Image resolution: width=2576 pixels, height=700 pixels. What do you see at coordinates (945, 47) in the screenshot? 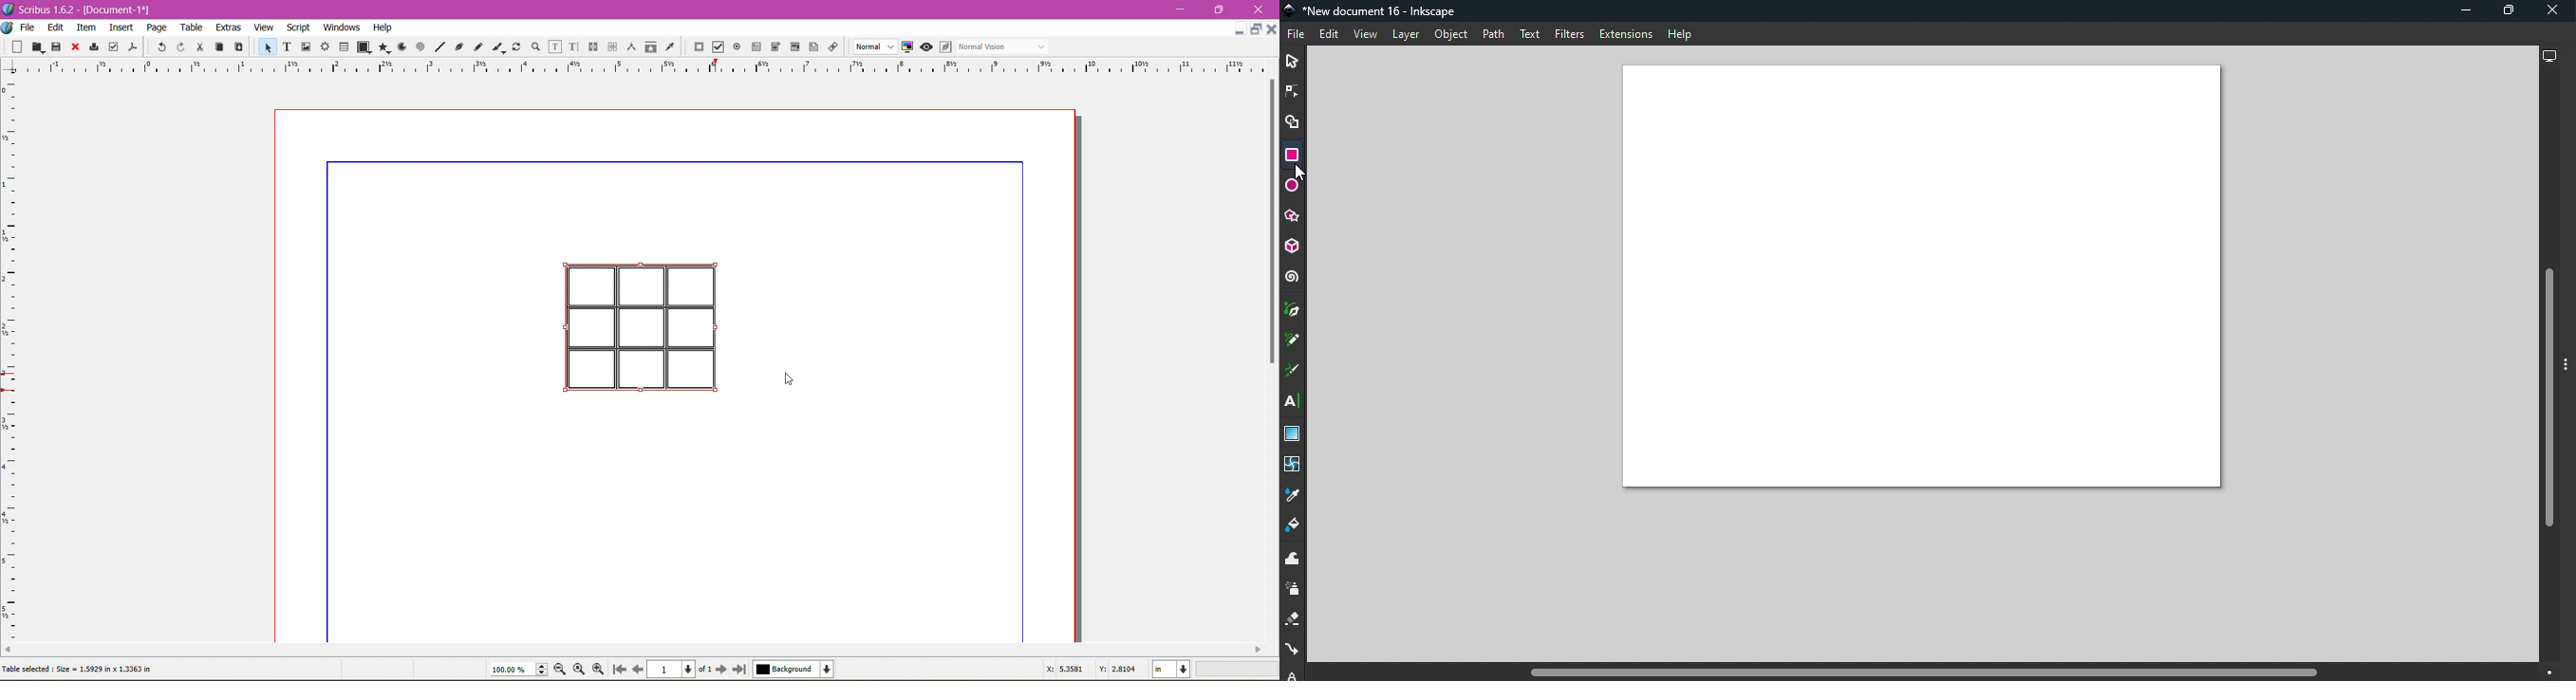
I see `Edit in Preview mode` at bounding box center [945, 47].